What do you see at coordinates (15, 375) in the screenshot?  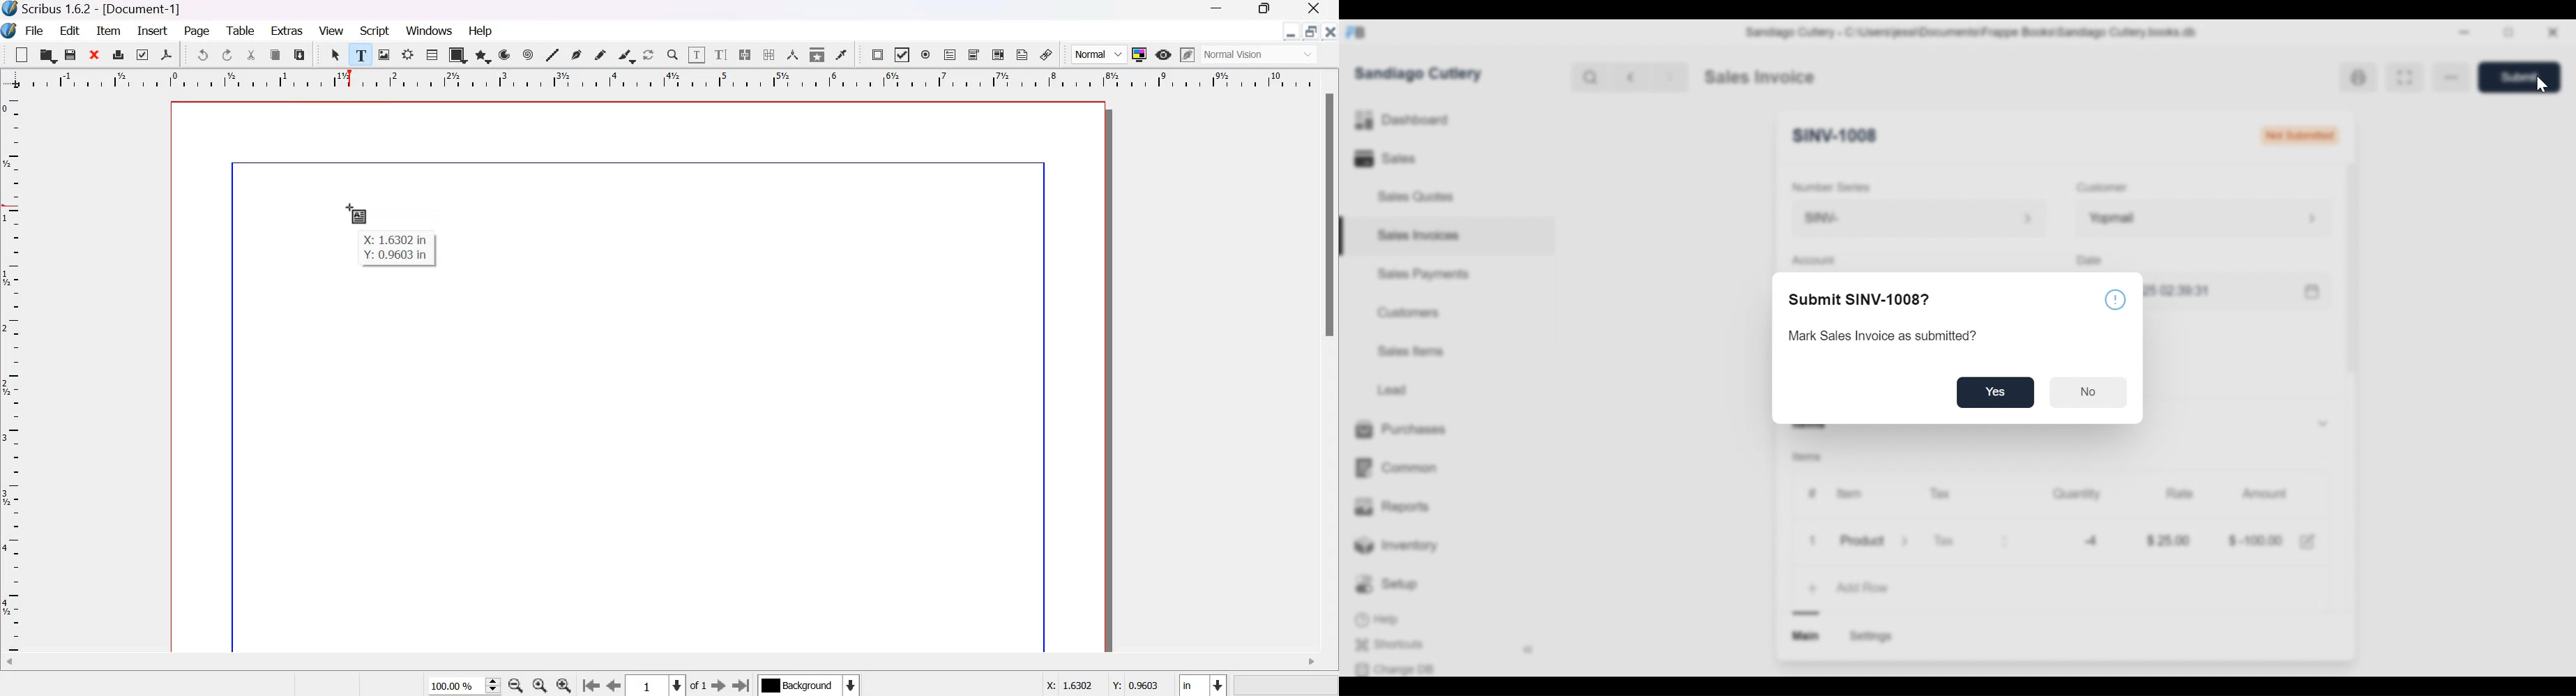 I see `vertical scale` at bounding box center [15, 375].